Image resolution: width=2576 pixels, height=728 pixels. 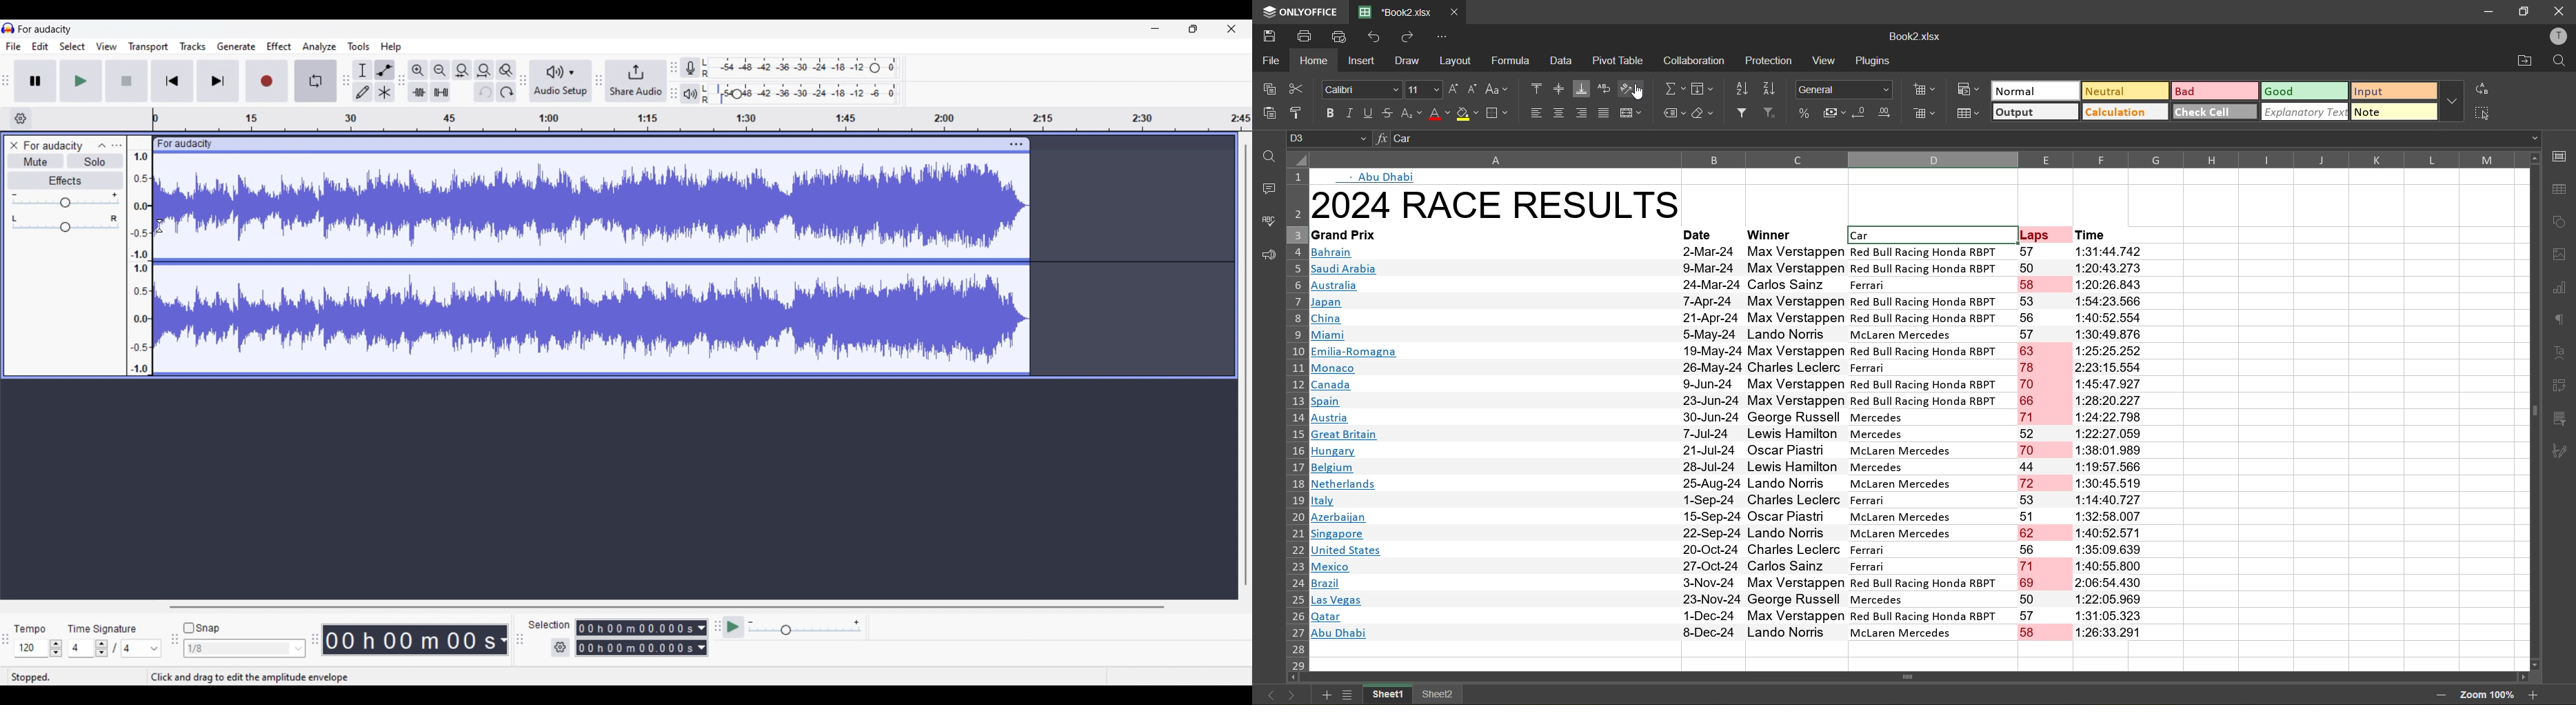 I want to click on neutral, so click(x=2125, y=92).